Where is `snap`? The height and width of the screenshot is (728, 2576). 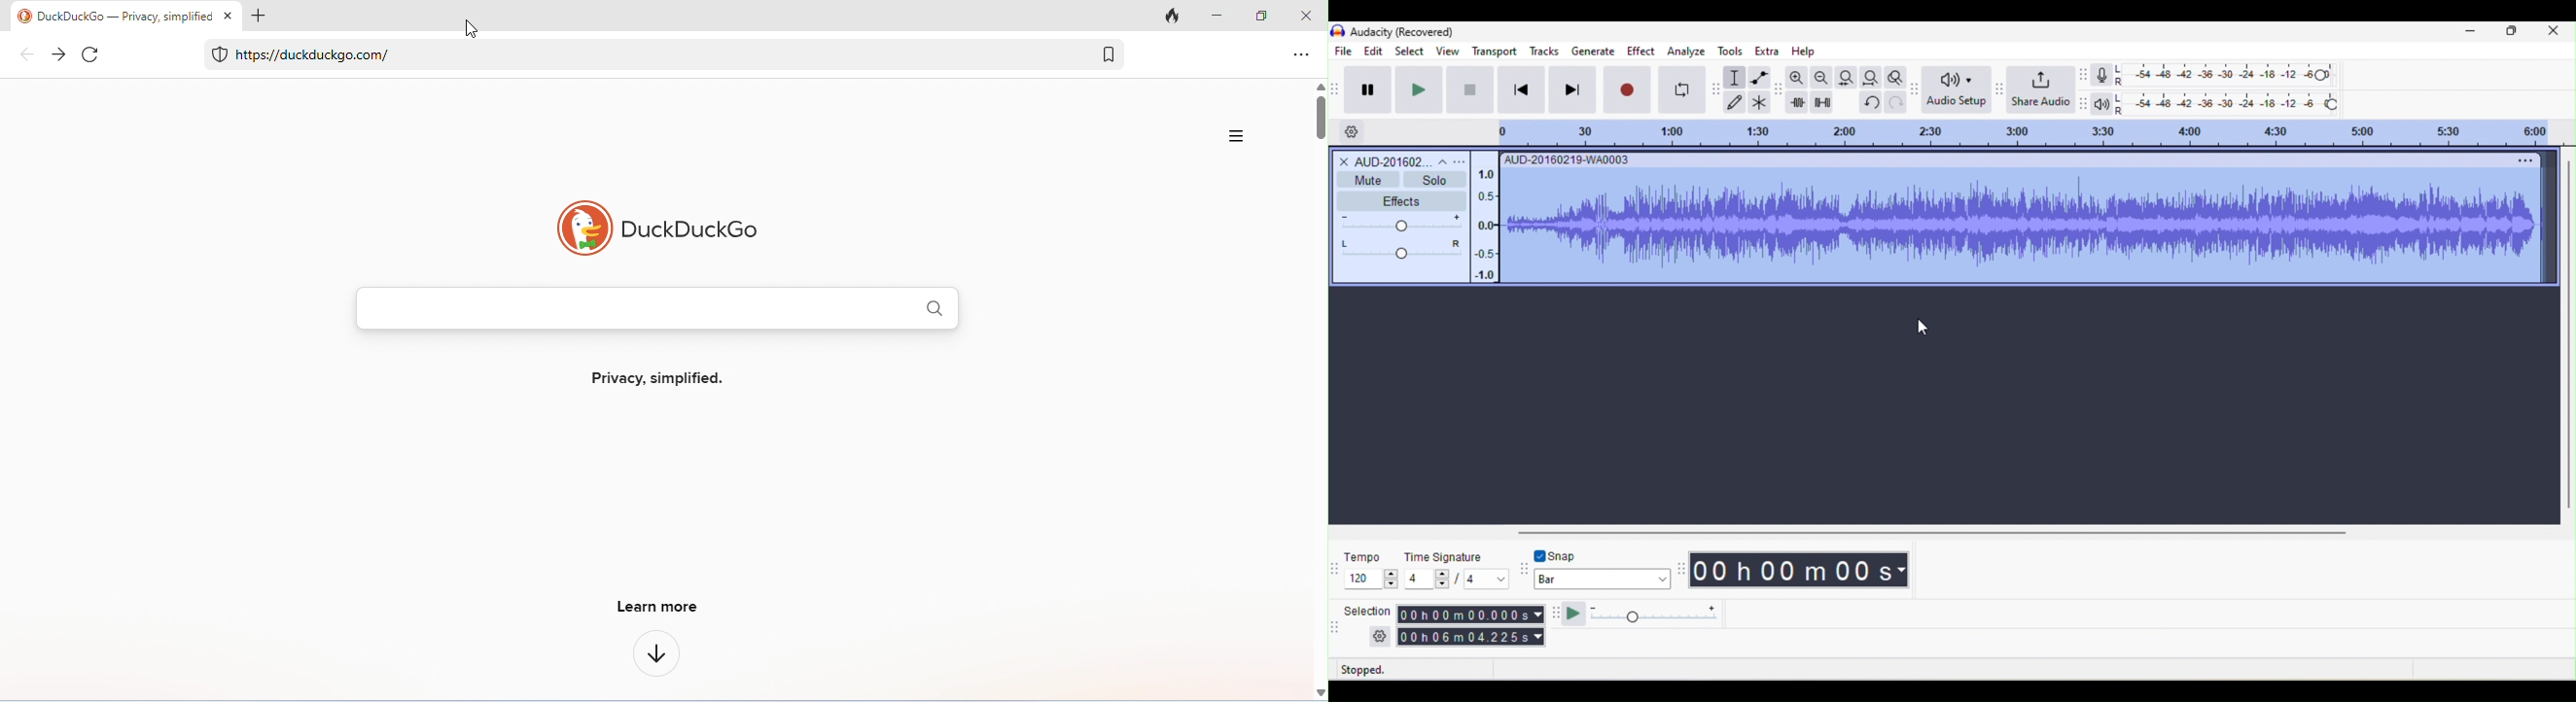 snap is located at coordinates (1579, 554).